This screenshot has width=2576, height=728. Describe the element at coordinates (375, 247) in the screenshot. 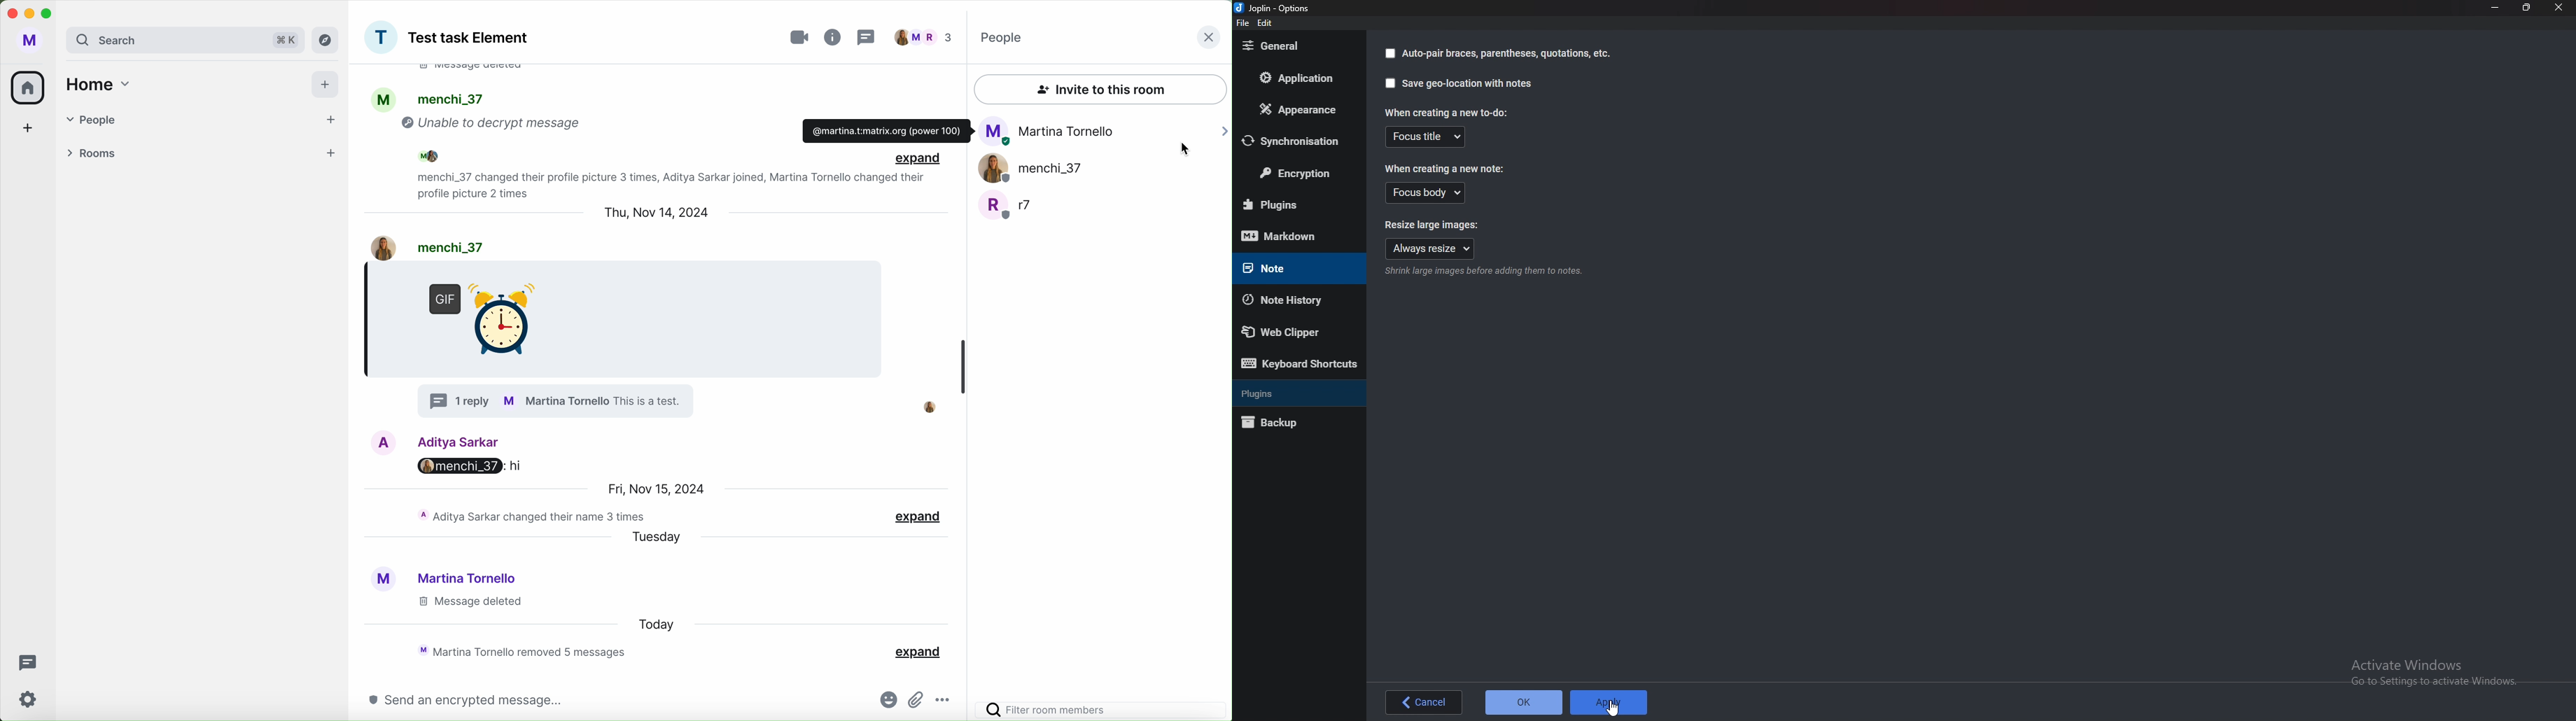

I see `image profile` at that location.